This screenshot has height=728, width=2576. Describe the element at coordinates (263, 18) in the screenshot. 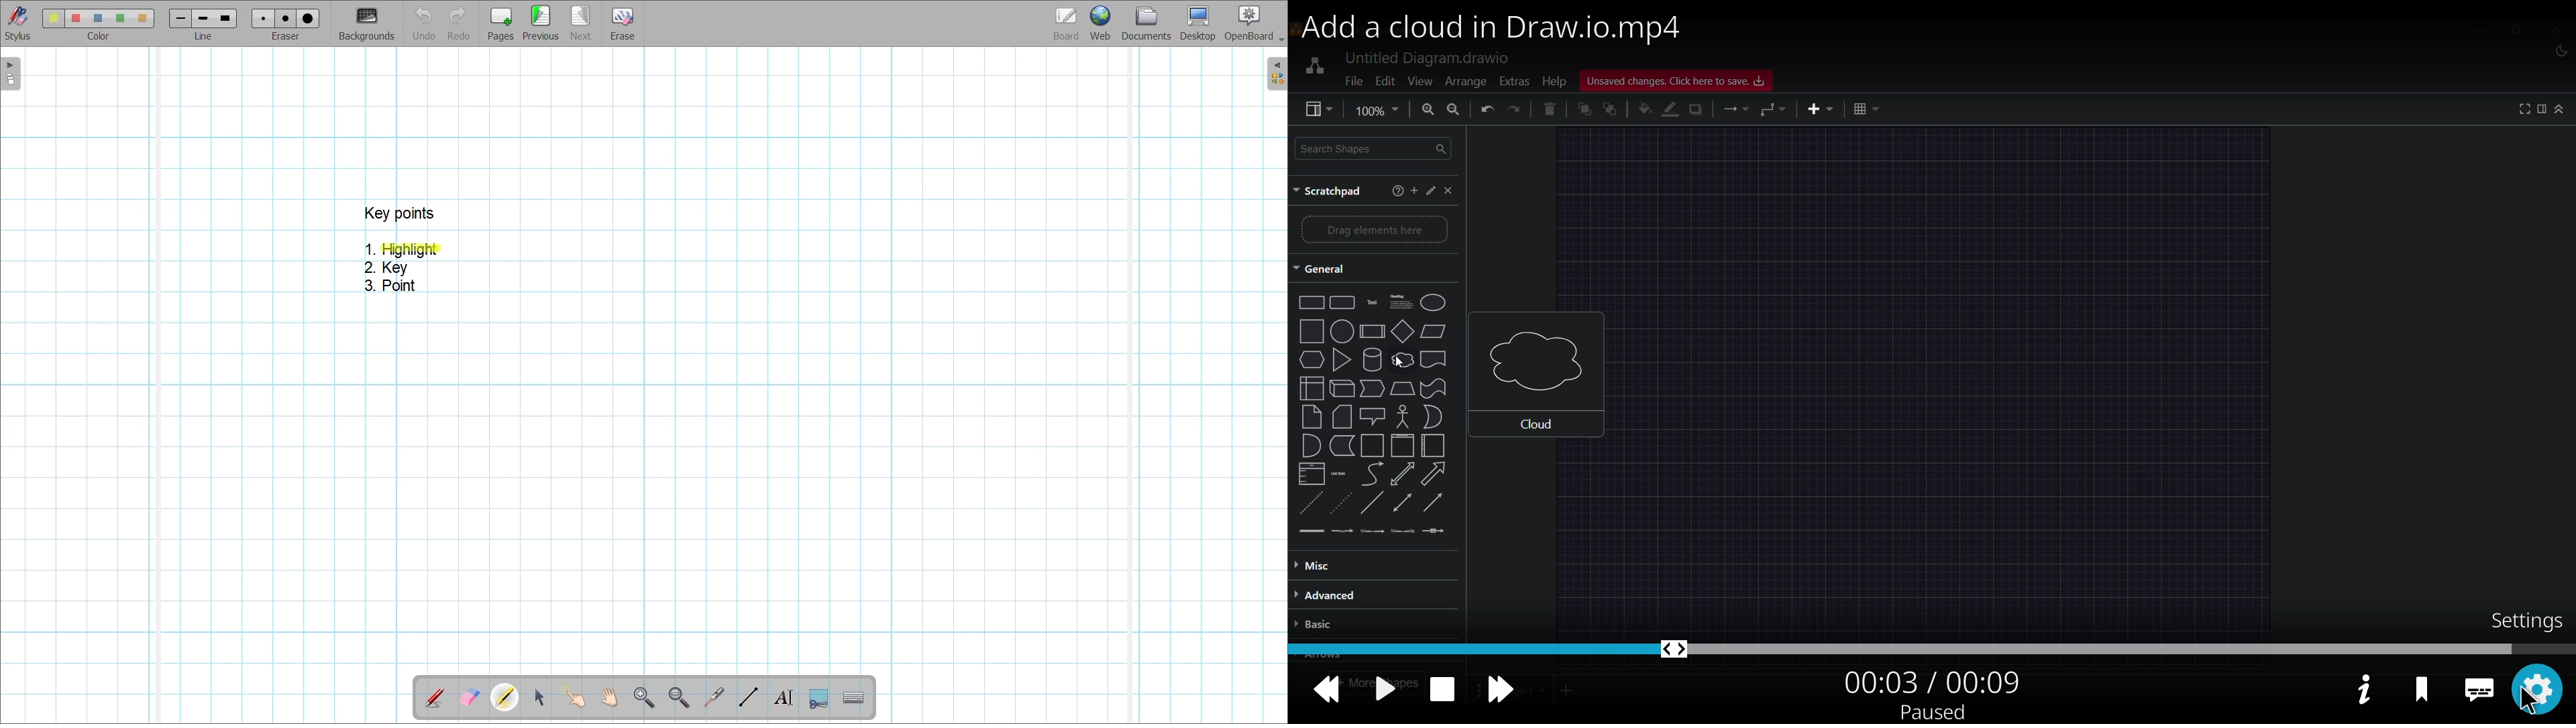

I see `Eraser 1` at that location.